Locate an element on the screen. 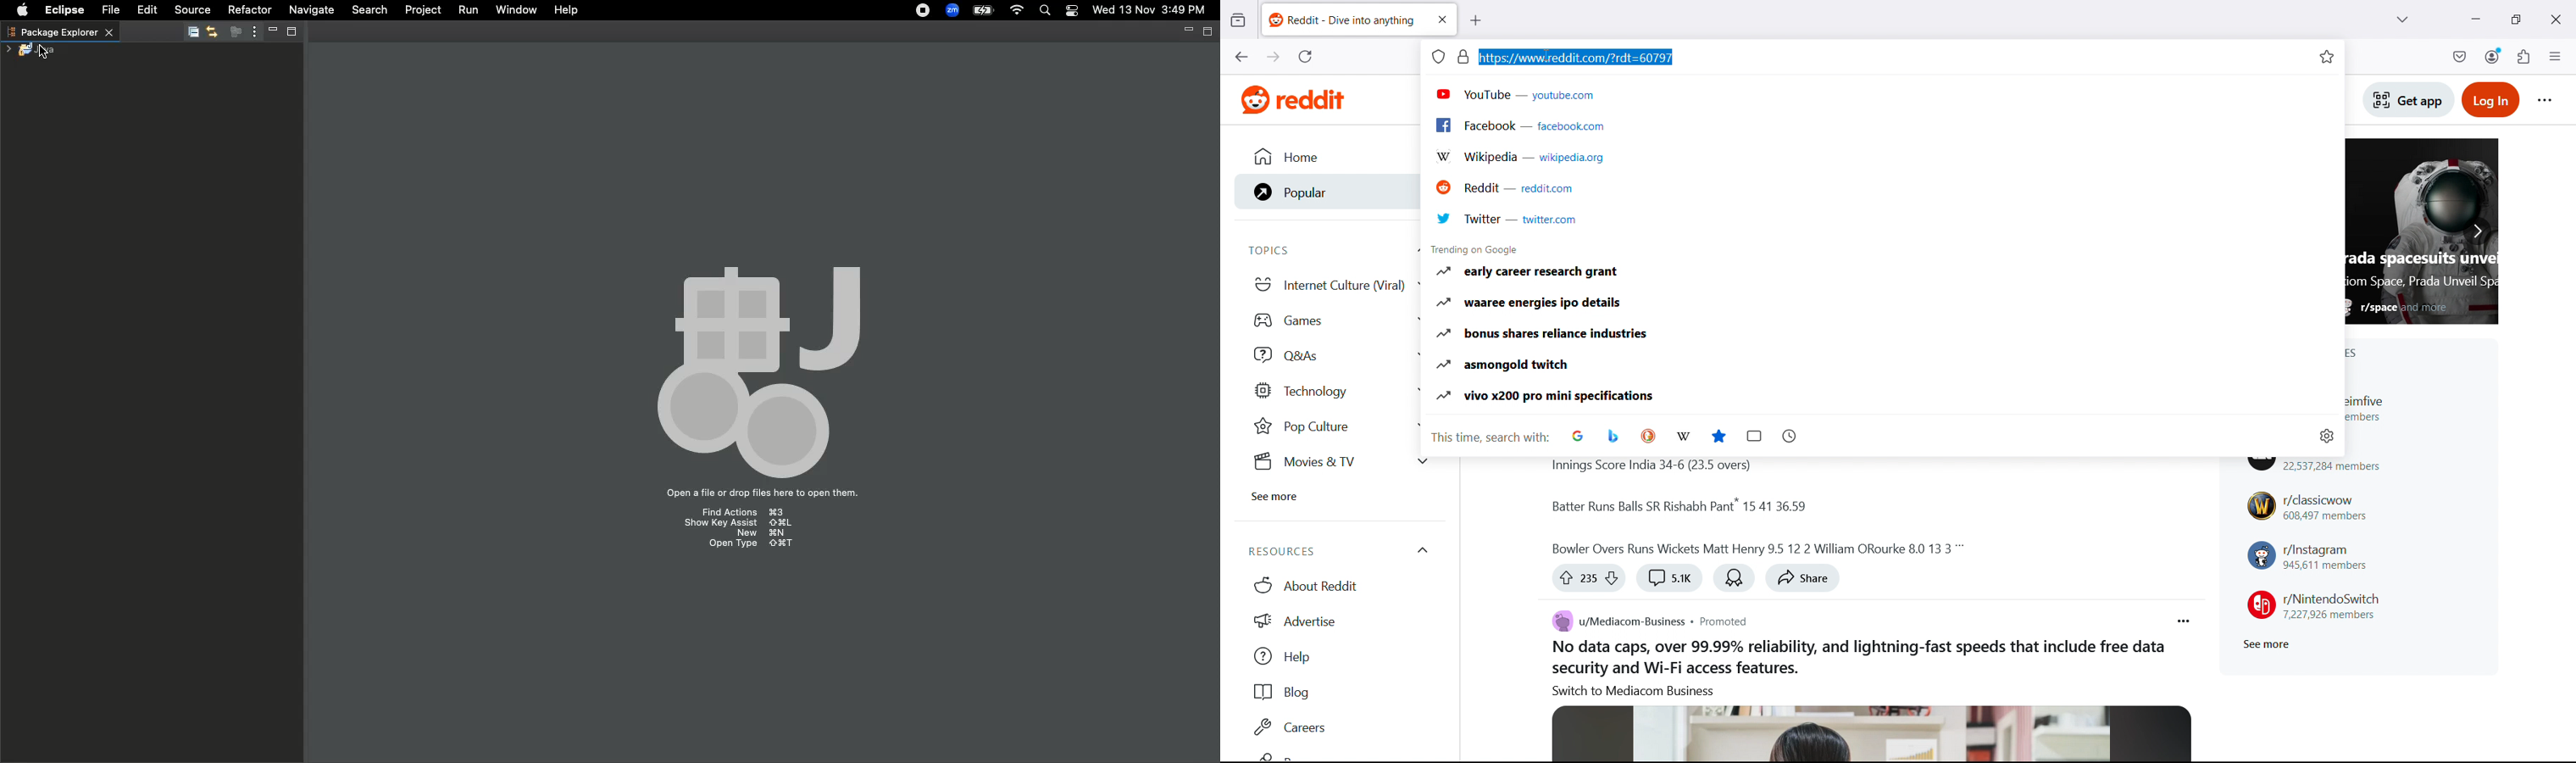 Image resolution: width=2576 pixels, height=784 pixels. Get app is located at coordinates (2409, 99).